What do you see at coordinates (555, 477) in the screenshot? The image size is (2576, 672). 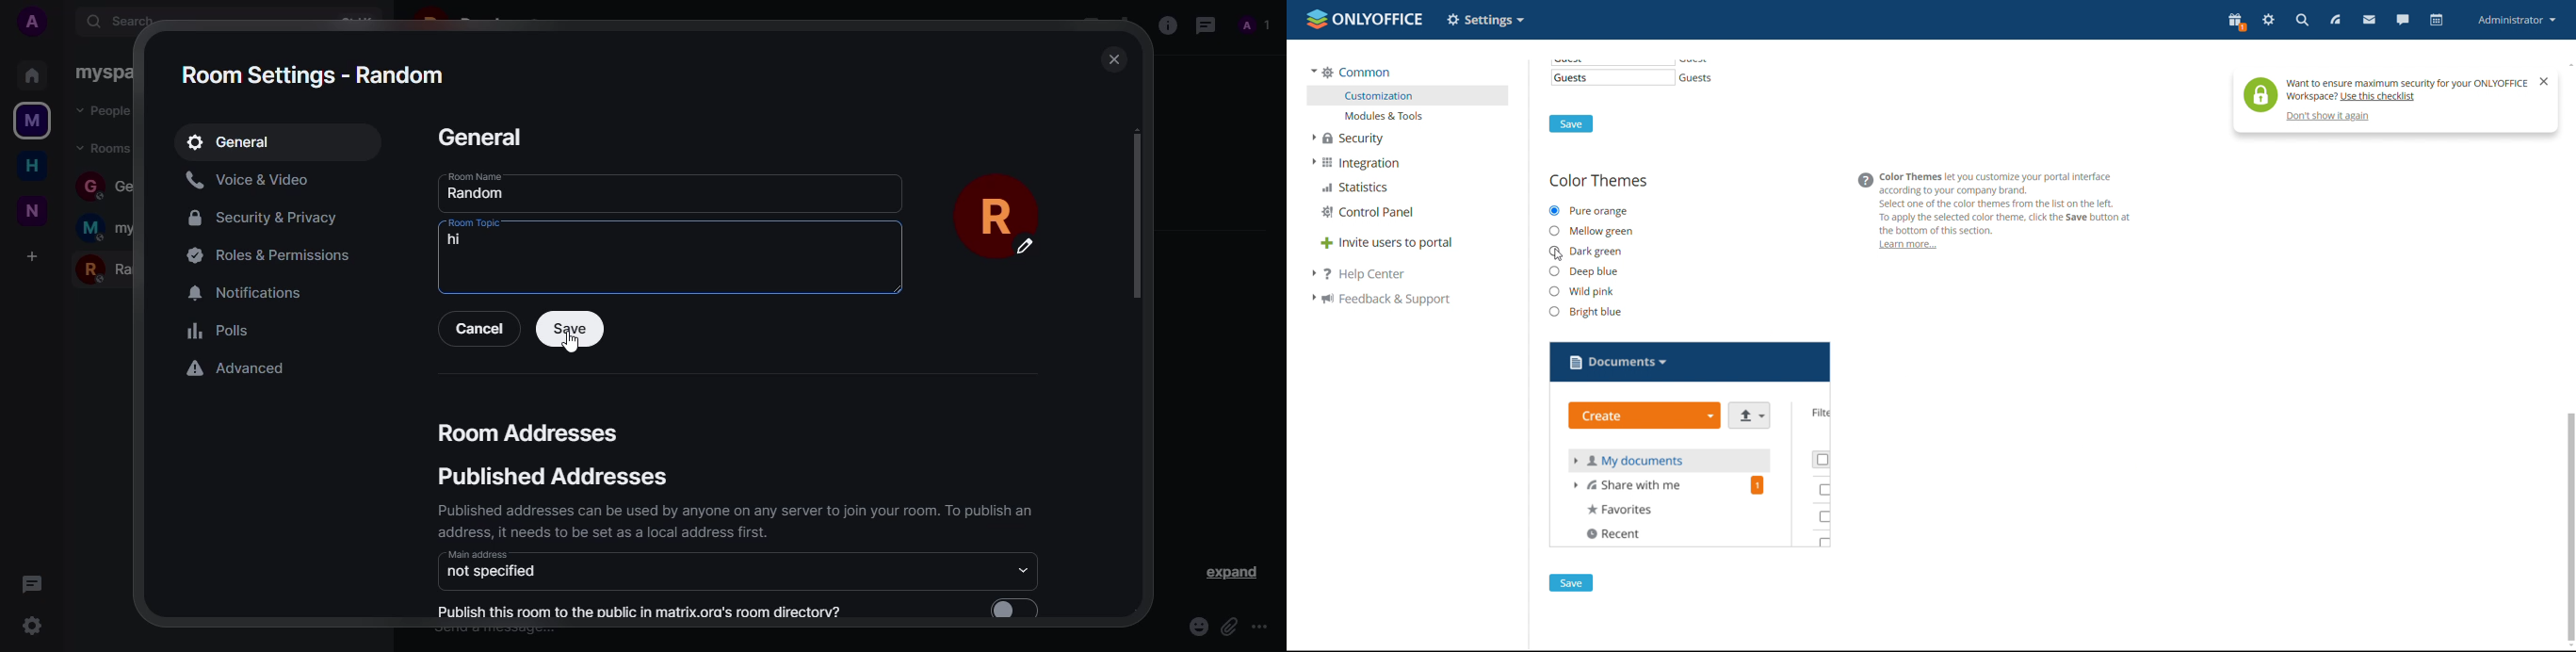 I see `published addresses` at bounding box center [555, 477].